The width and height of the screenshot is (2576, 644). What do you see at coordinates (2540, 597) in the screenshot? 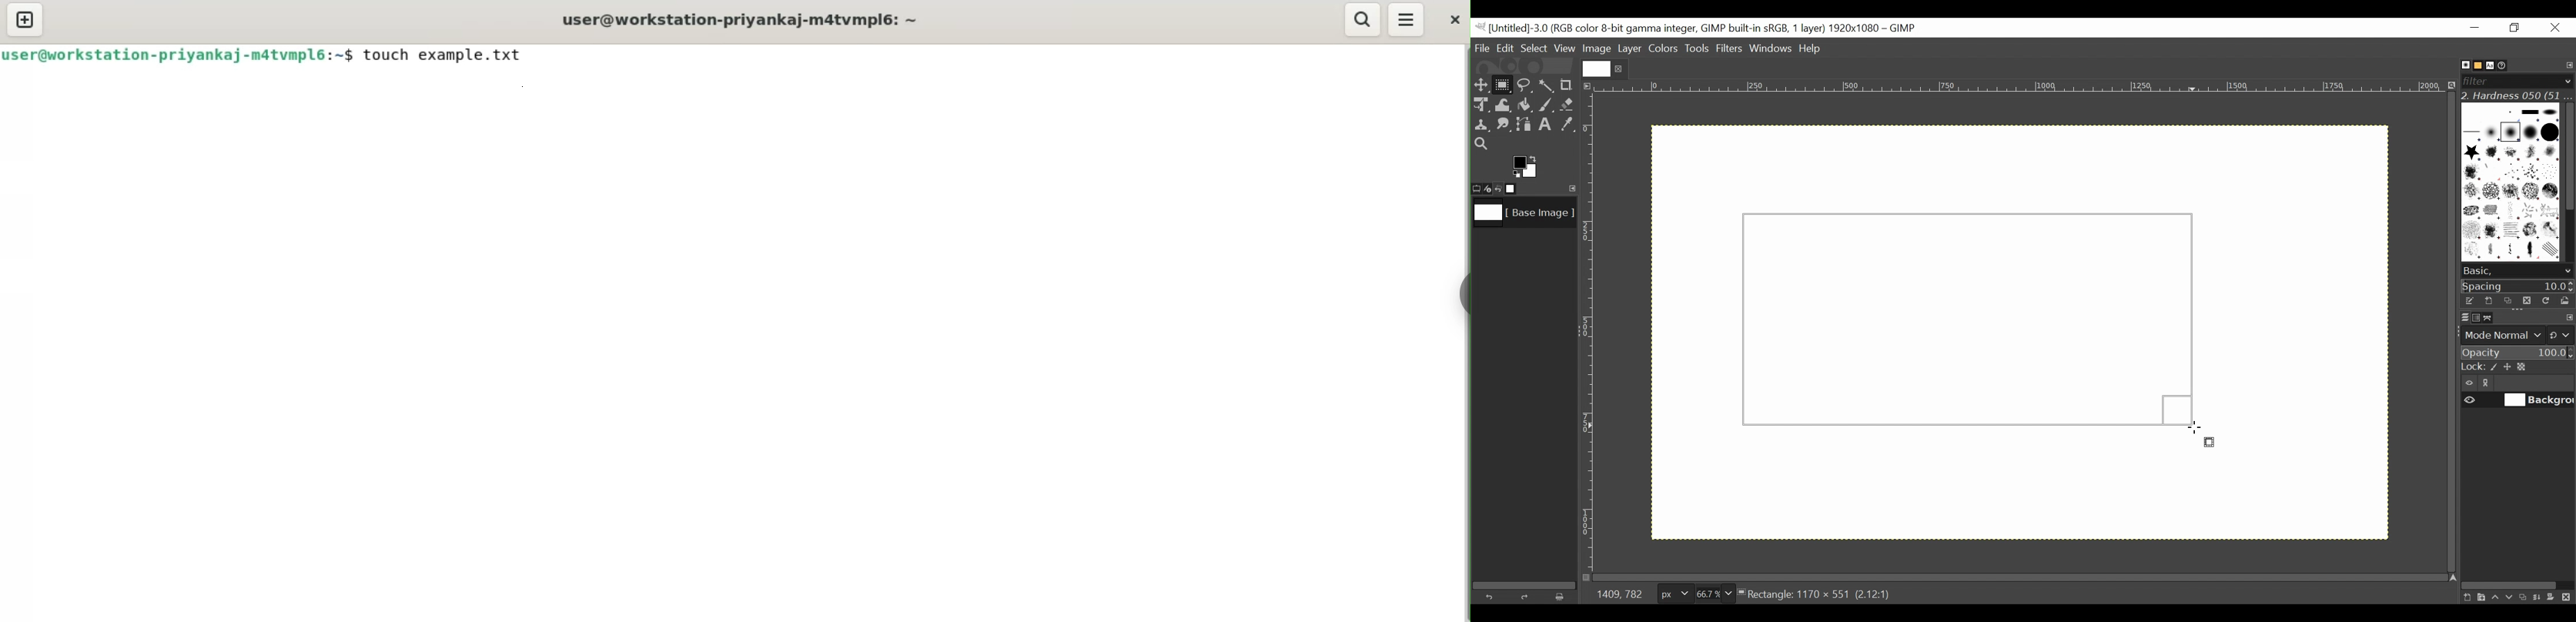
I see `merge the layer` at bounding box center [2540, 597].